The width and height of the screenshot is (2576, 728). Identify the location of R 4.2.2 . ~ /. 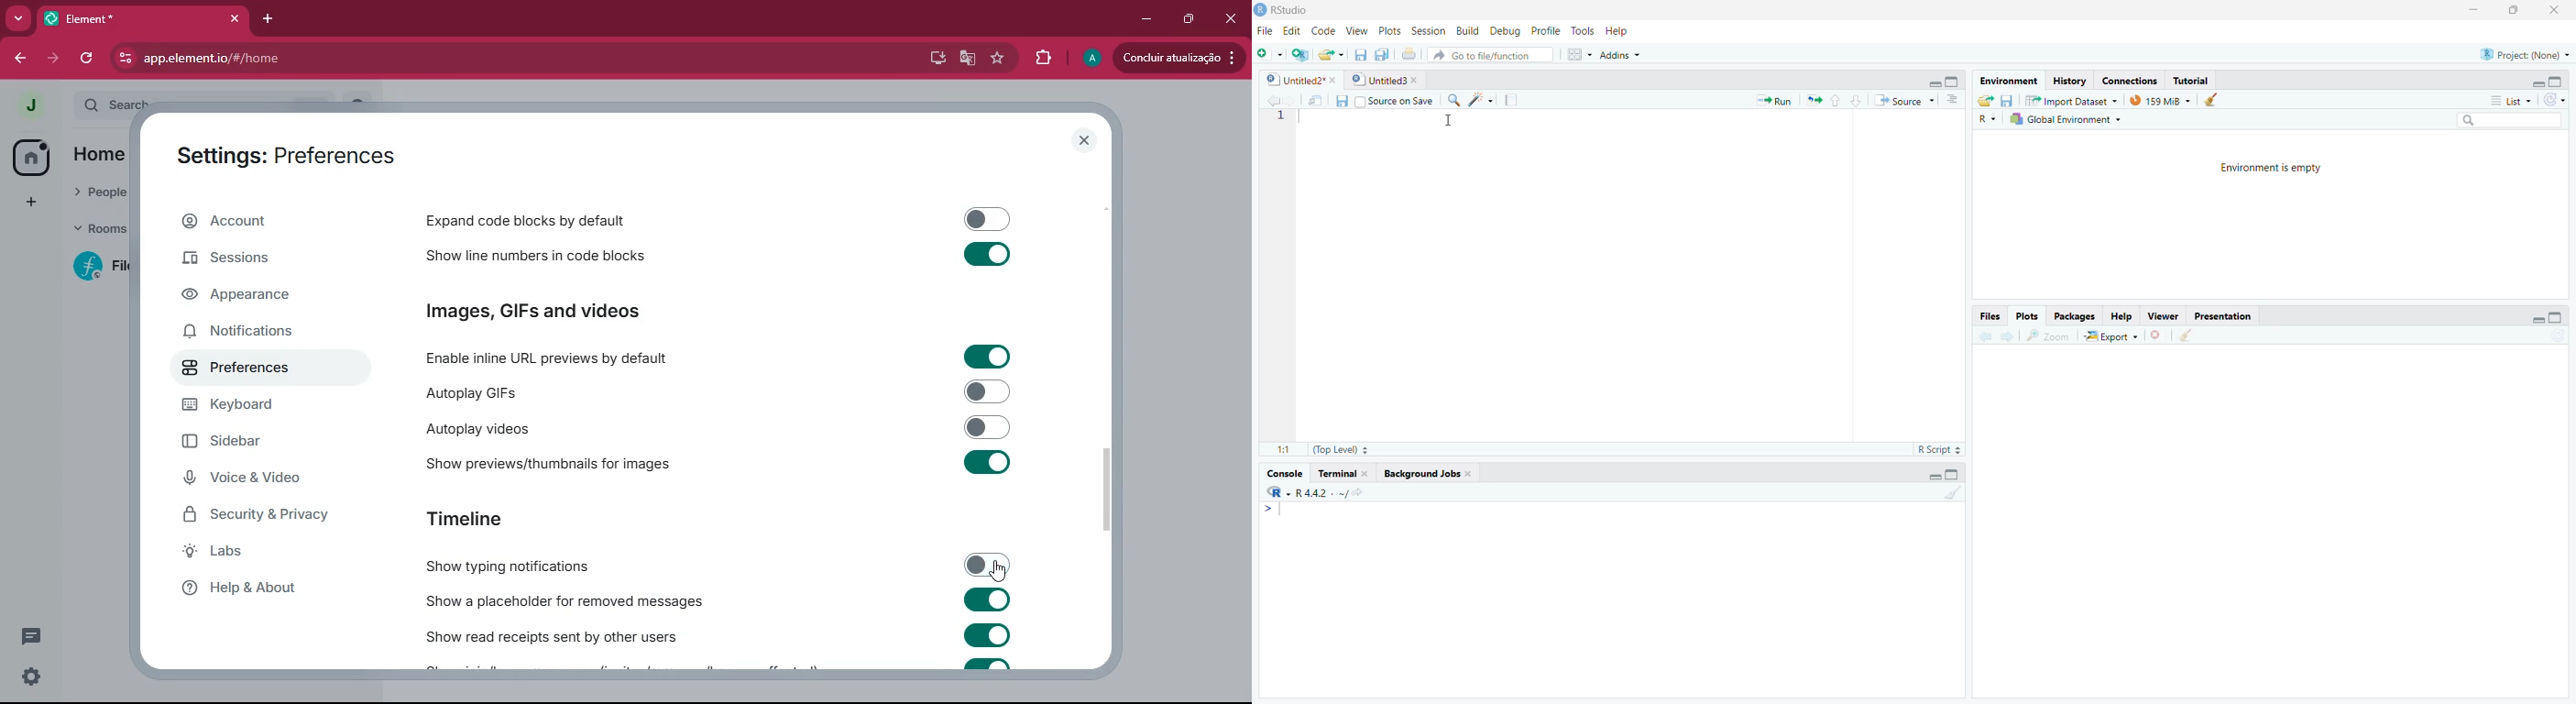
(1320, 494).